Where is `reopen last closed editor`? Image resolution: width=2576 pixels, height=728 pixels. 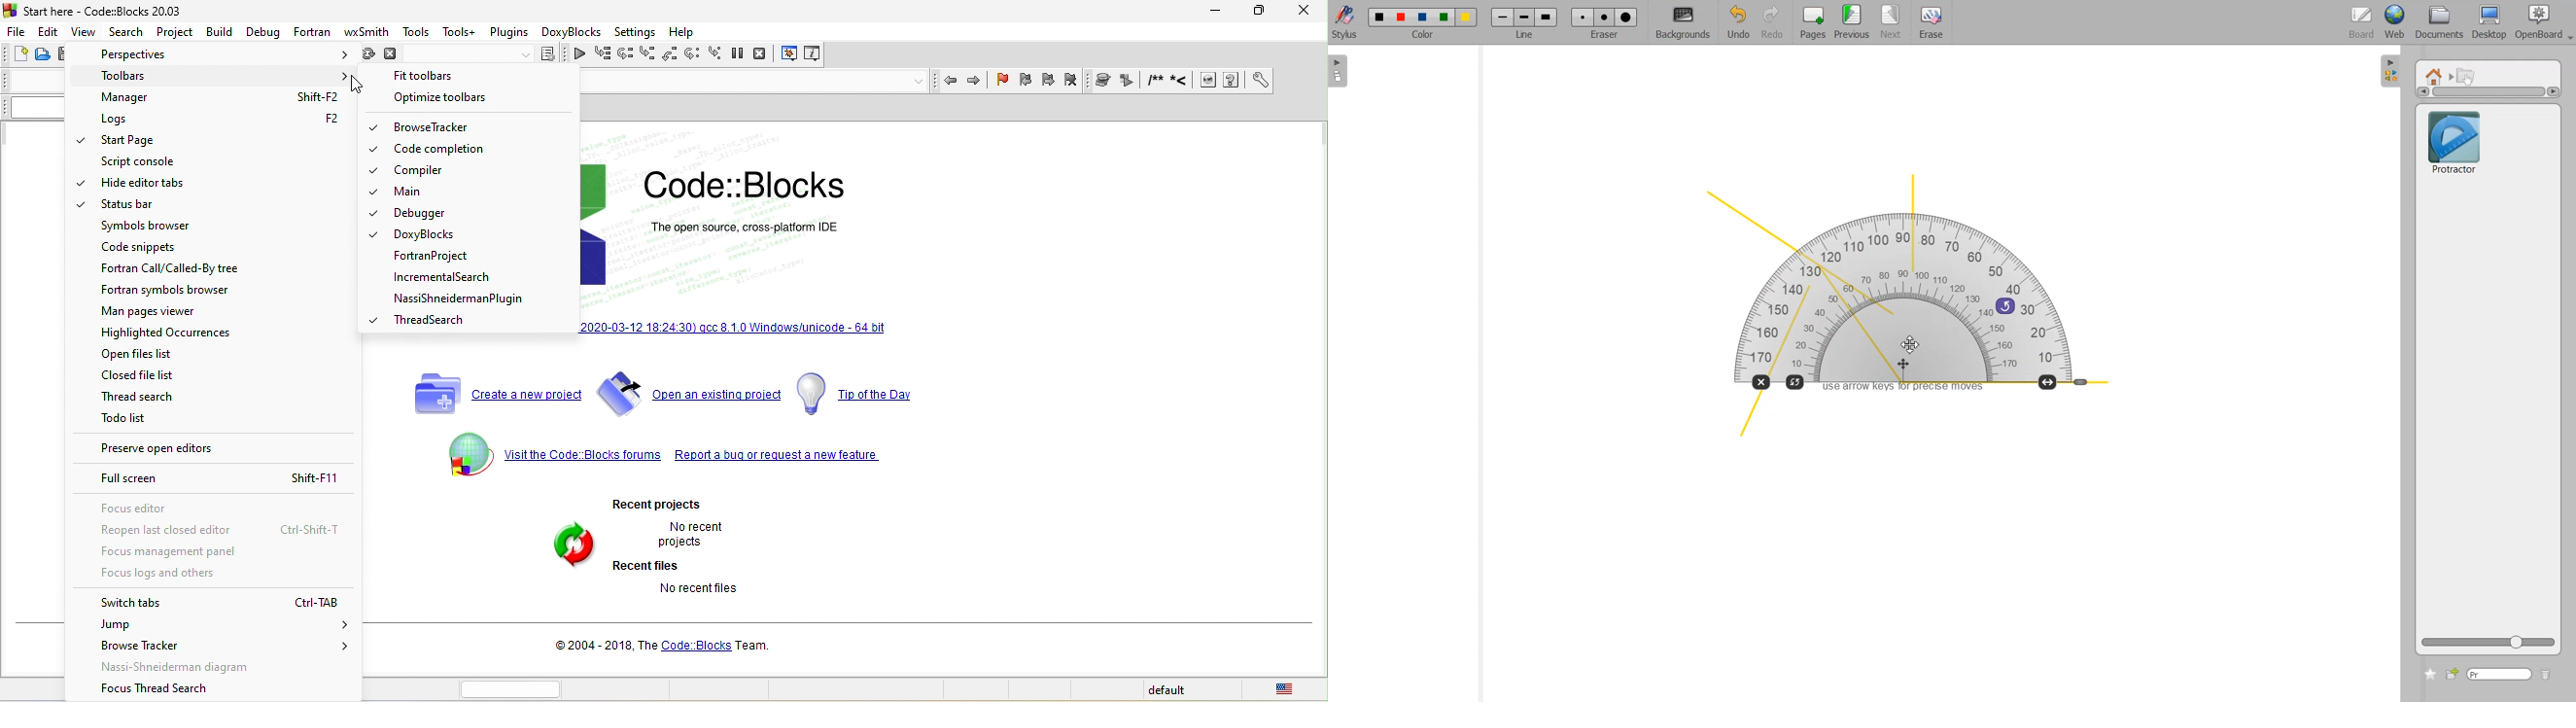 reopen last closed editor is located at coordinates (221, 531).